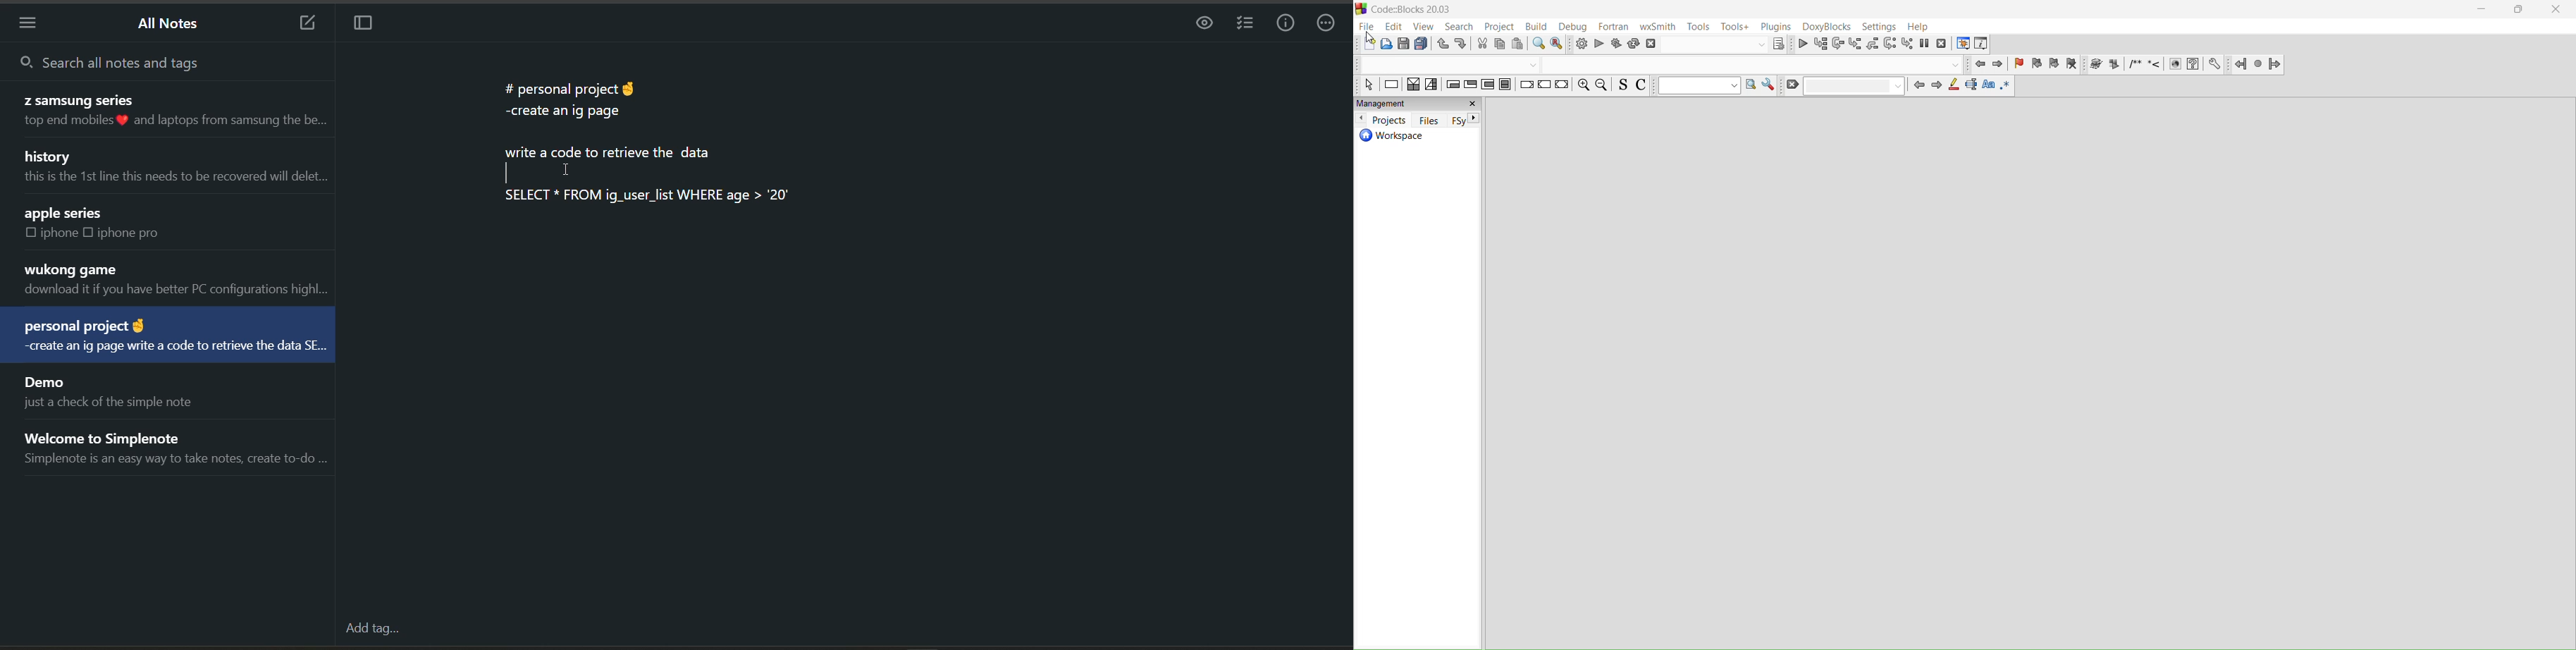 The width and height of the screenshot is (2576, 672). I want to click on stop debugger, so click(1942, 43).